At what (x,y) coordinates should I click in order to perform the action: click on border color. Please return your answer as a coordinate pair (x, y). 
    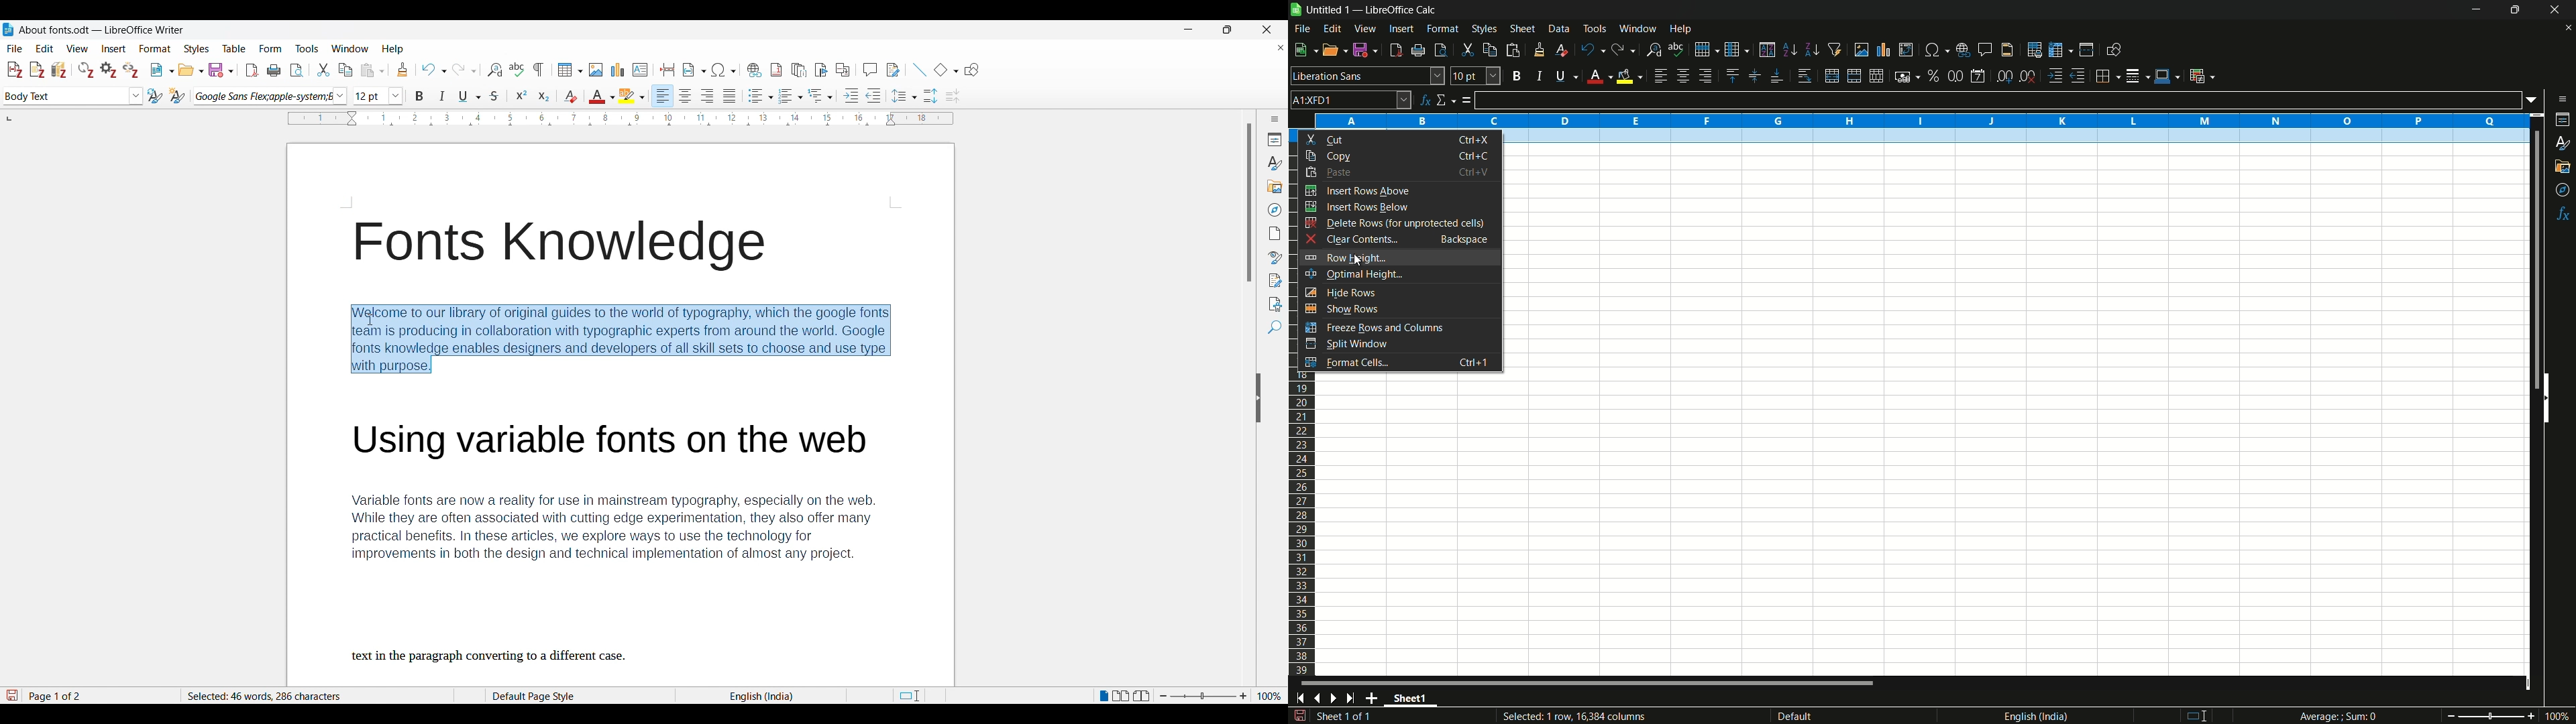
    Looking at the image, I should click on (2167, 74).